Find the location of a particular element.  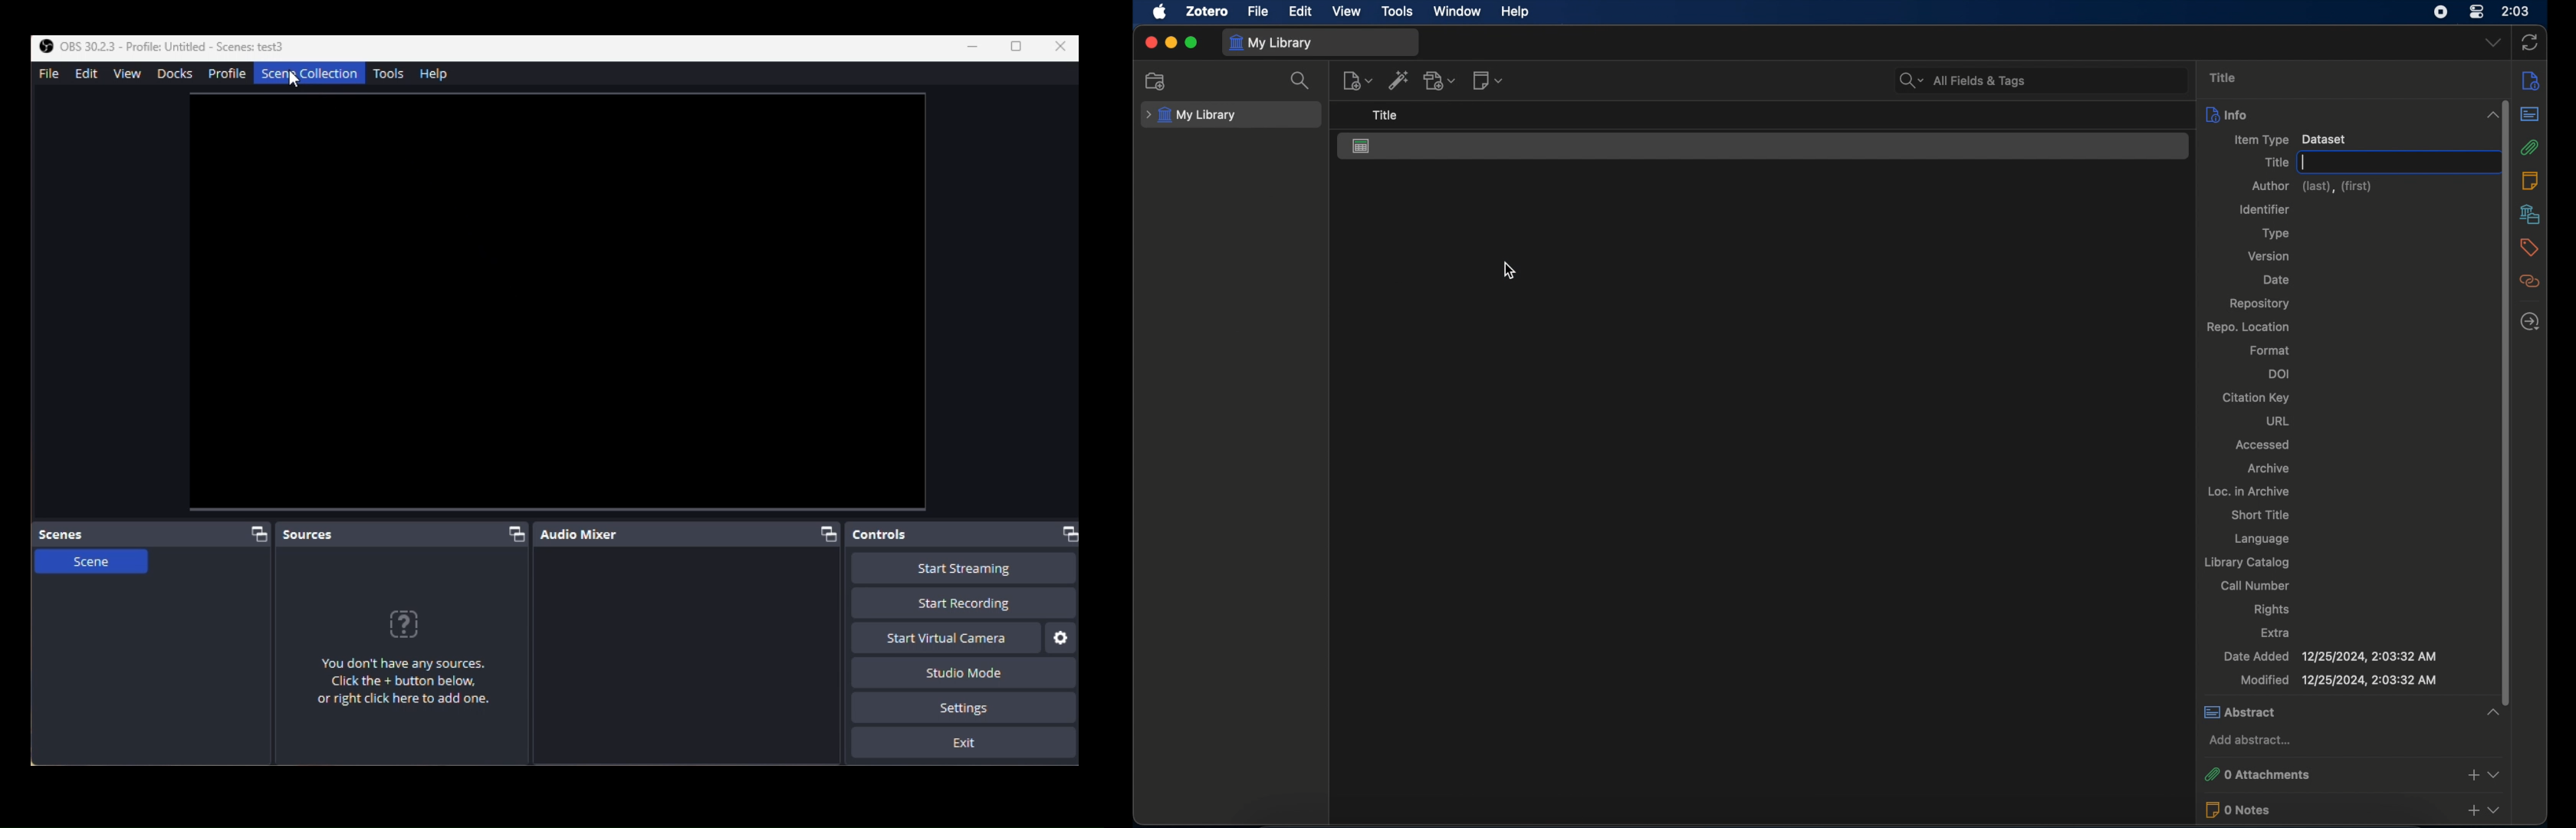

library catalog is located at coordinates (2246, 562).